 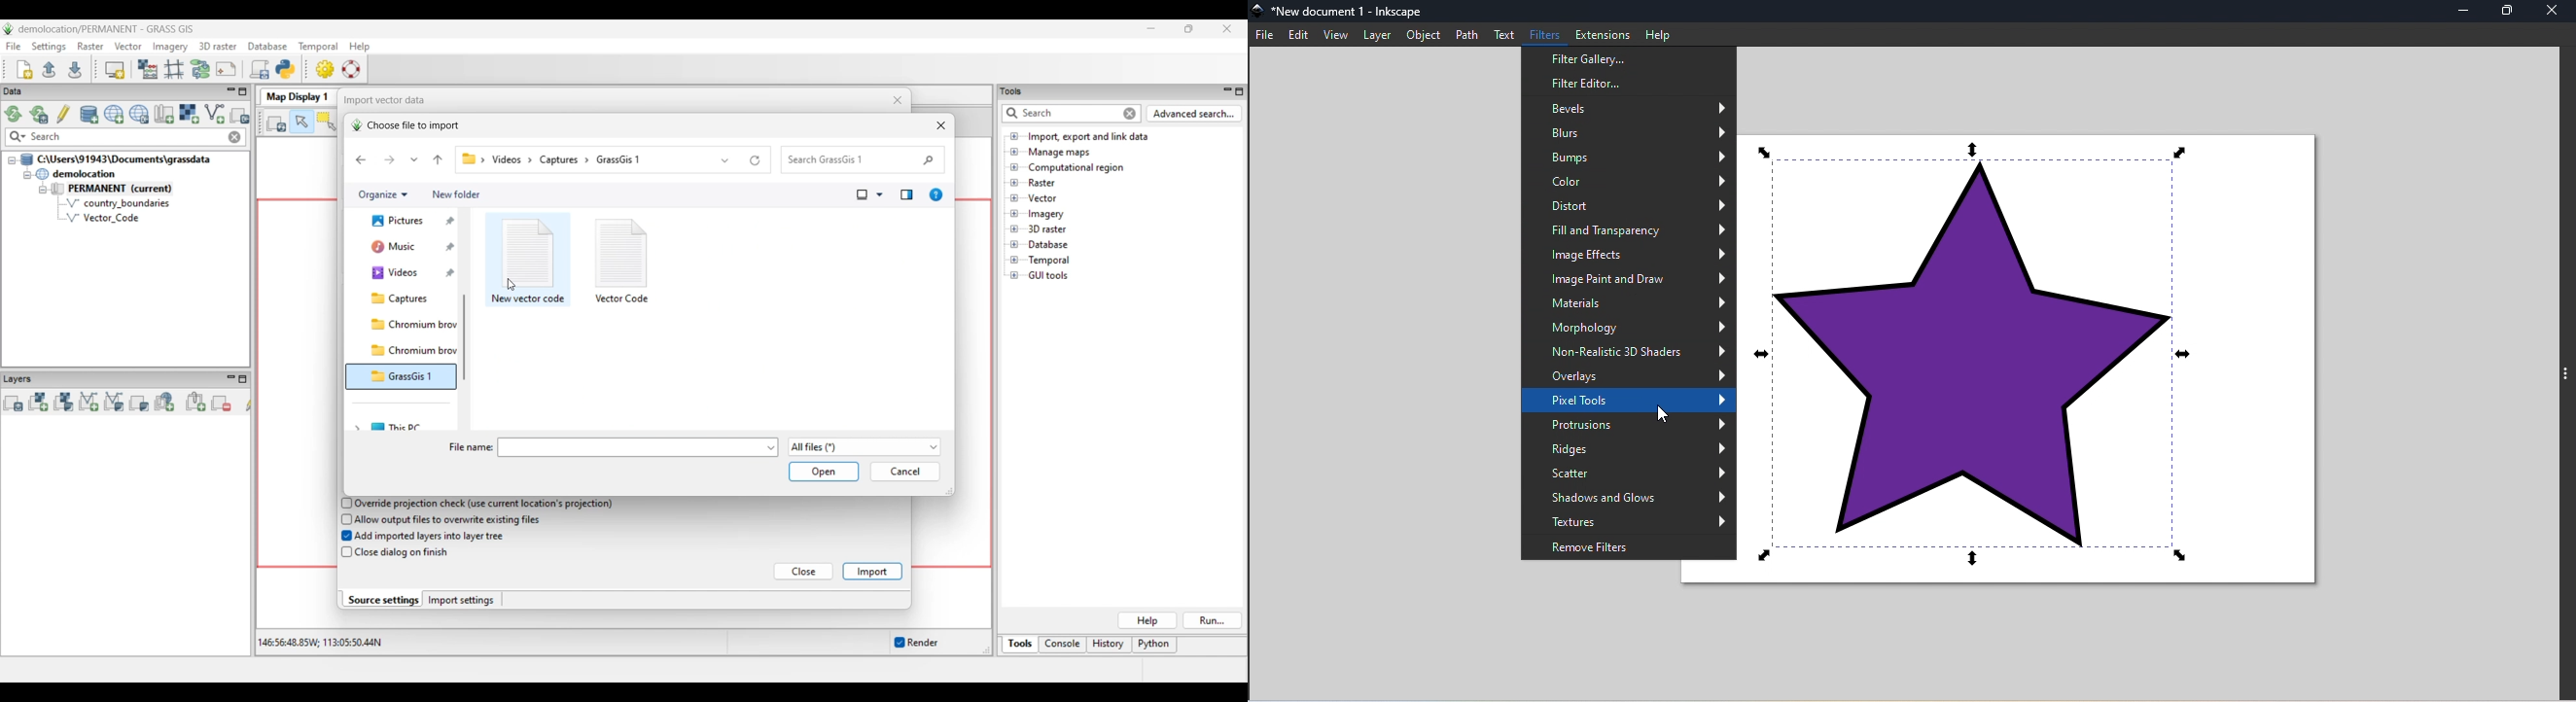 What do you see at coordinates (1629, 328) in the screenshot?
I see `Morphology` at bounding box center [1629, 328].